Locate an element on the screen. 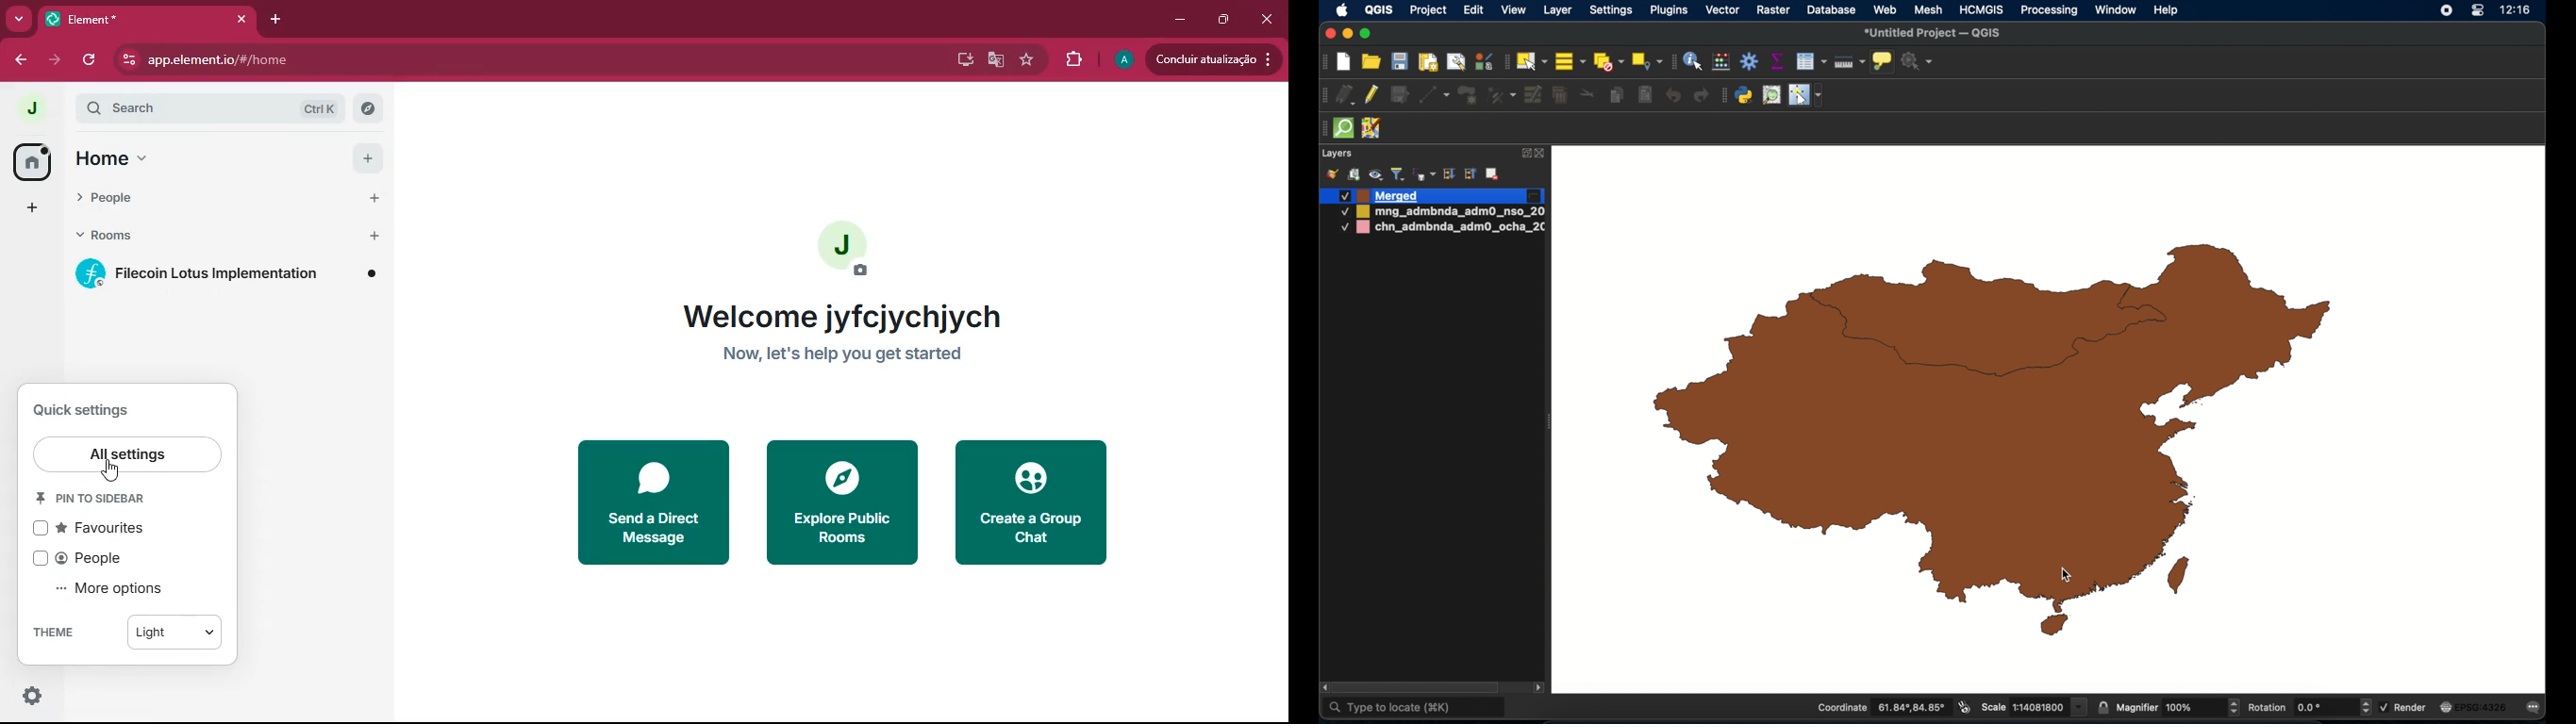 The width and height of the screenshot is (2576, 728). scale is located at coordinates (2033, 706).